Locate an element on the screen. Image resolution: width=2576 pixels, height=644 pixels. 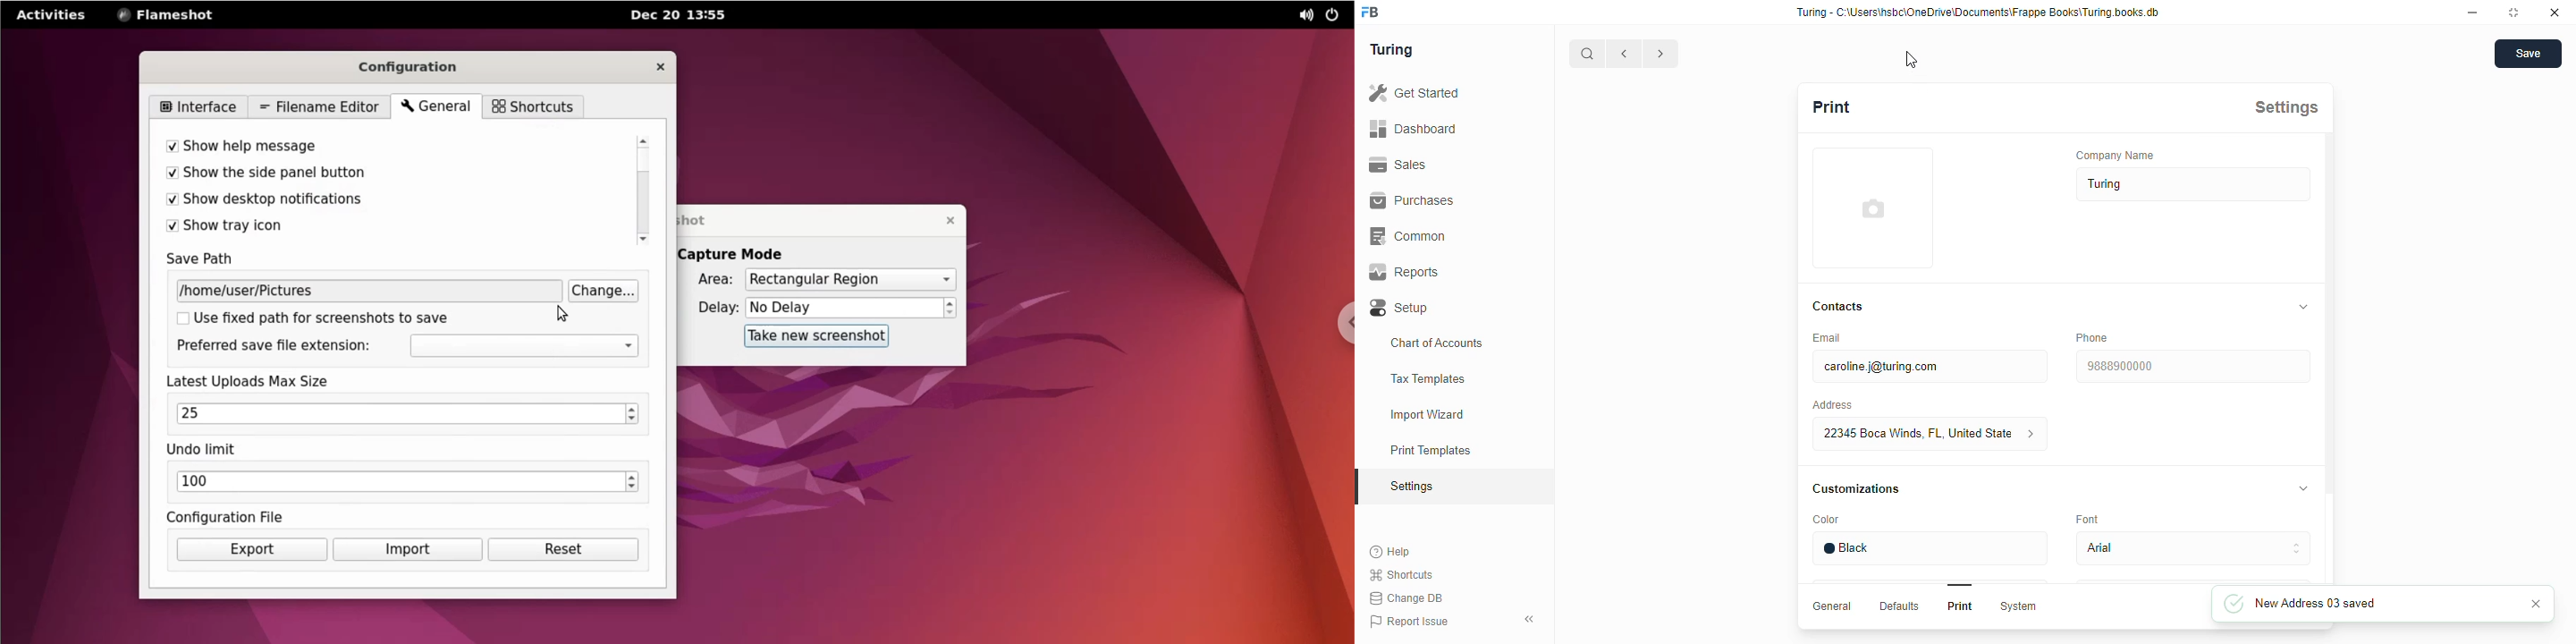
next is located at coordinates (1662, 54).